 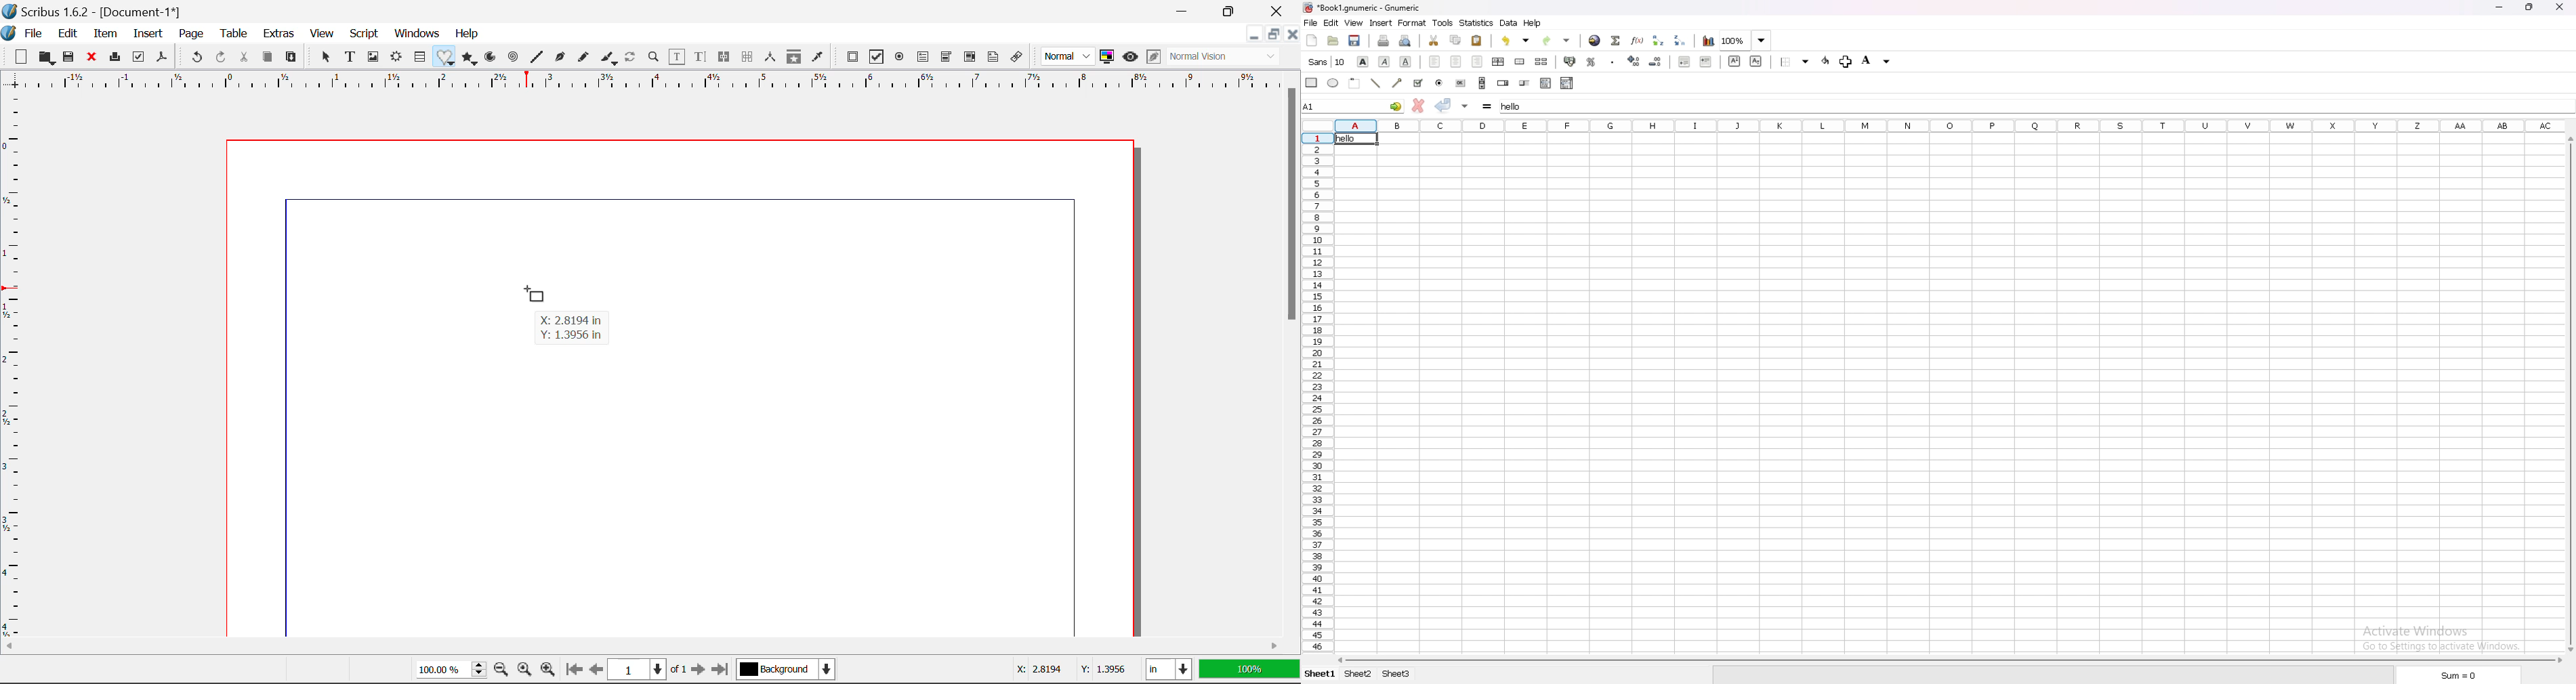 What do you see at coordinates (194, 58) in the screenshot?
I see `Undo` at bounding box center [194, 58].